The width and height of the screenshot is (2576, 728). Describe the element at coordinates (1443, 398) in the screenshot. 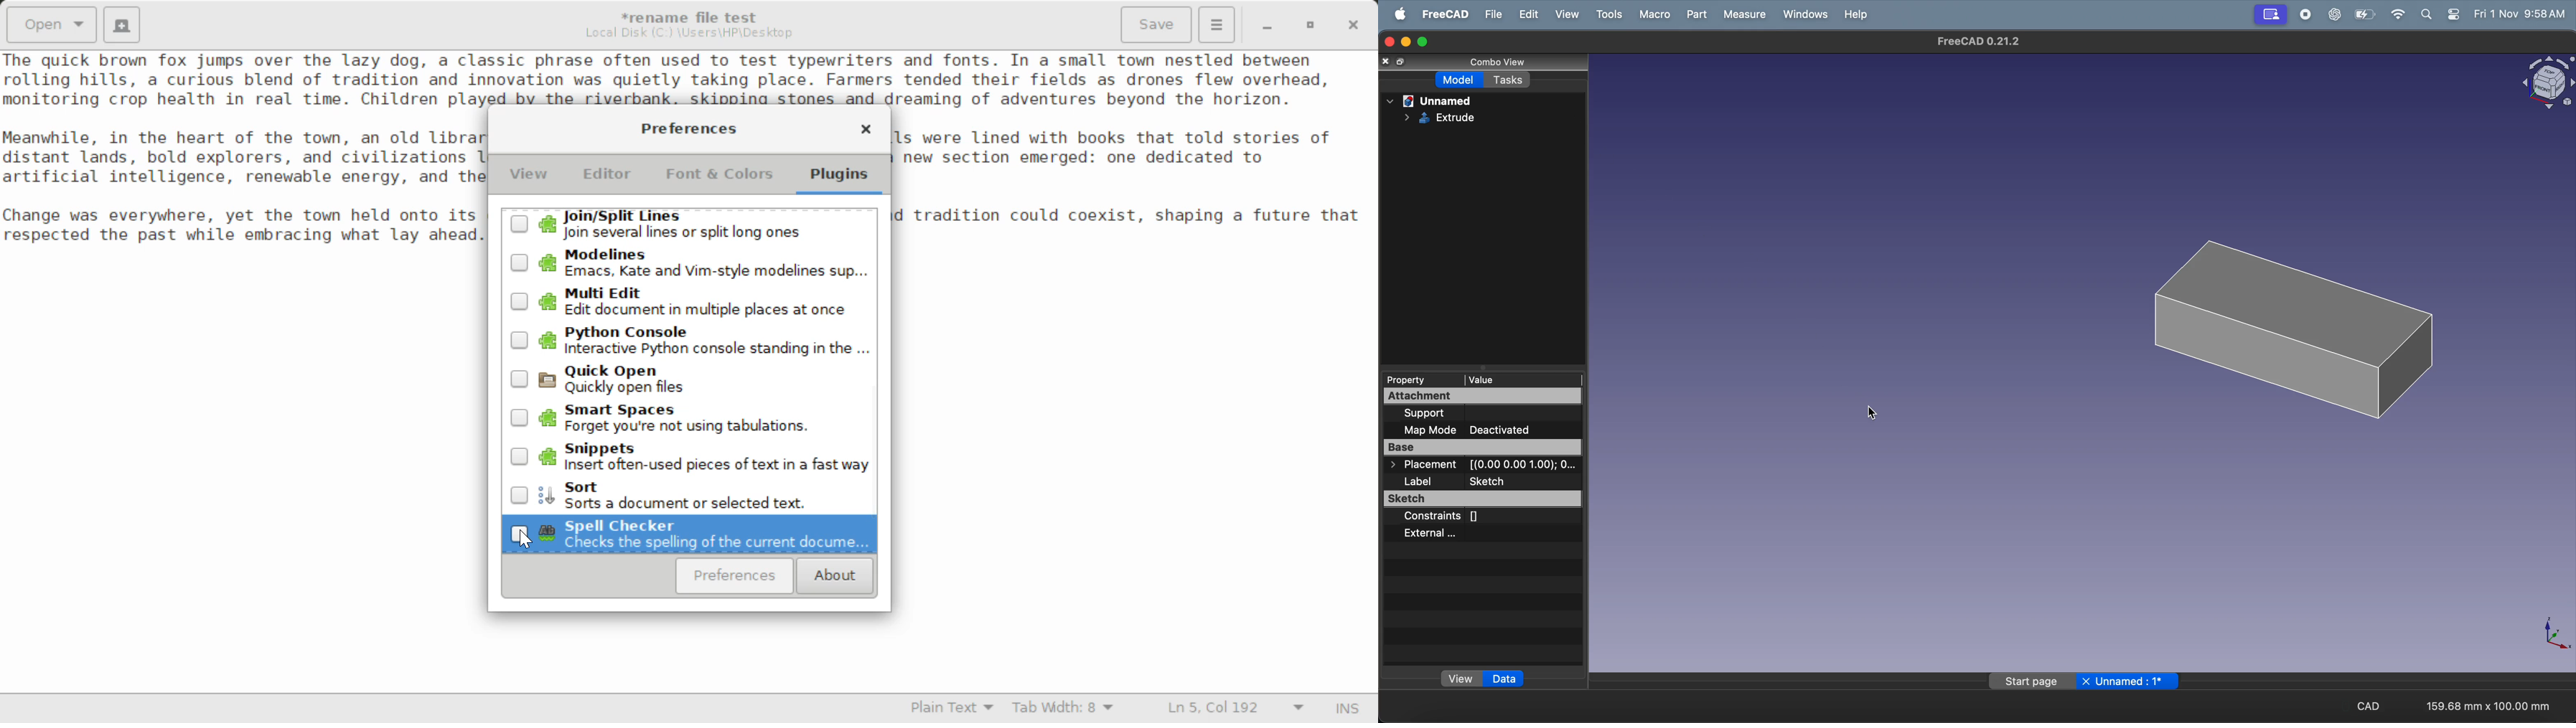

I see `attachment` at that location.